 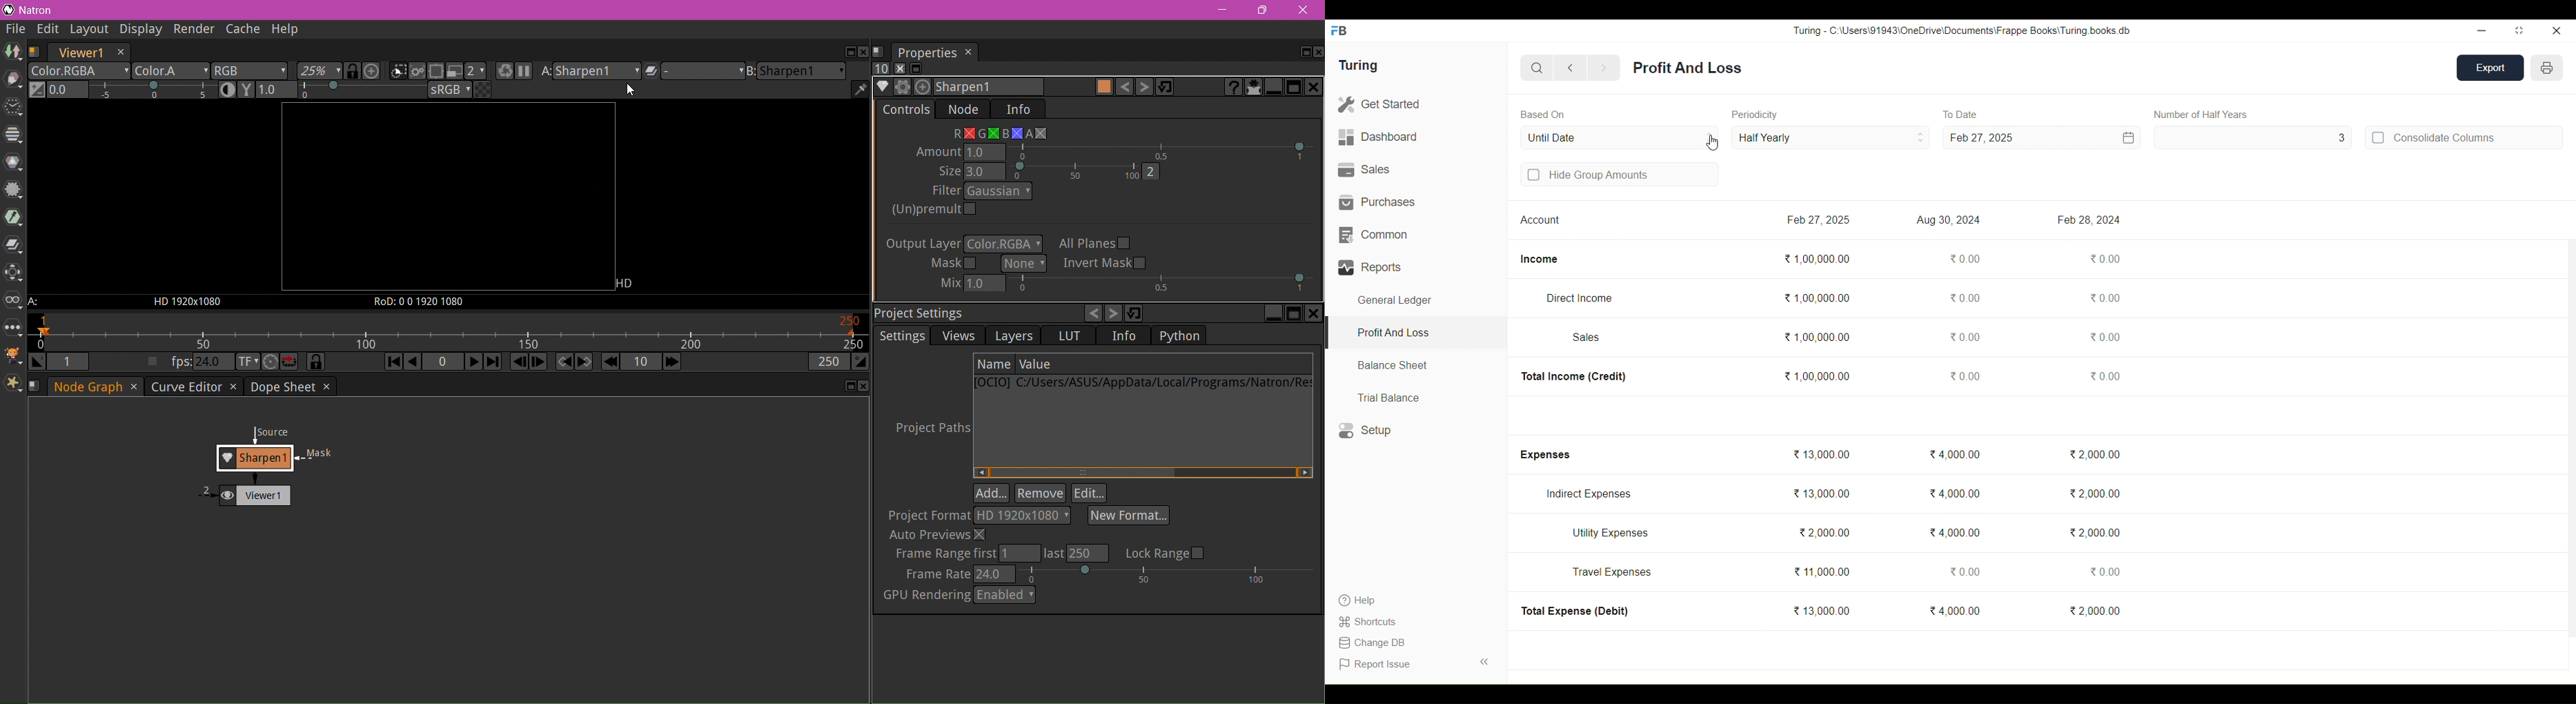 I want to click on Reports, so click(x=1416, y=267).